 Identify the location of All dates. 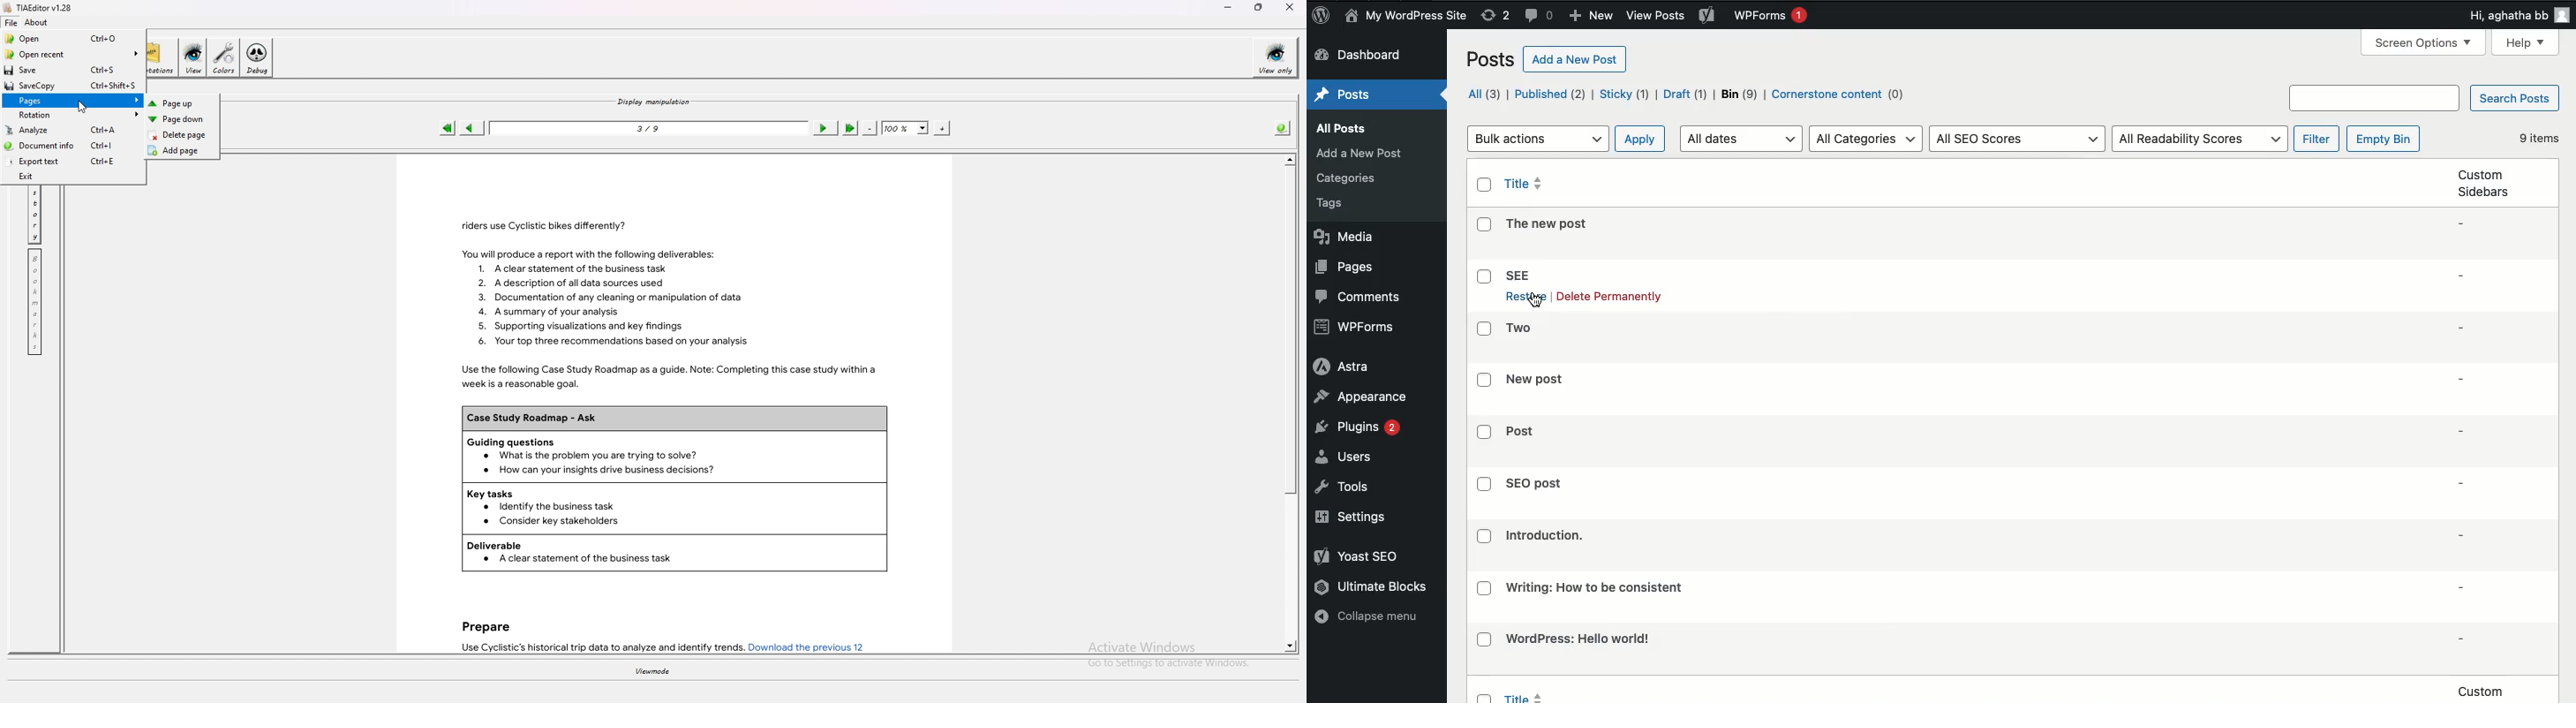
(1741, 139).